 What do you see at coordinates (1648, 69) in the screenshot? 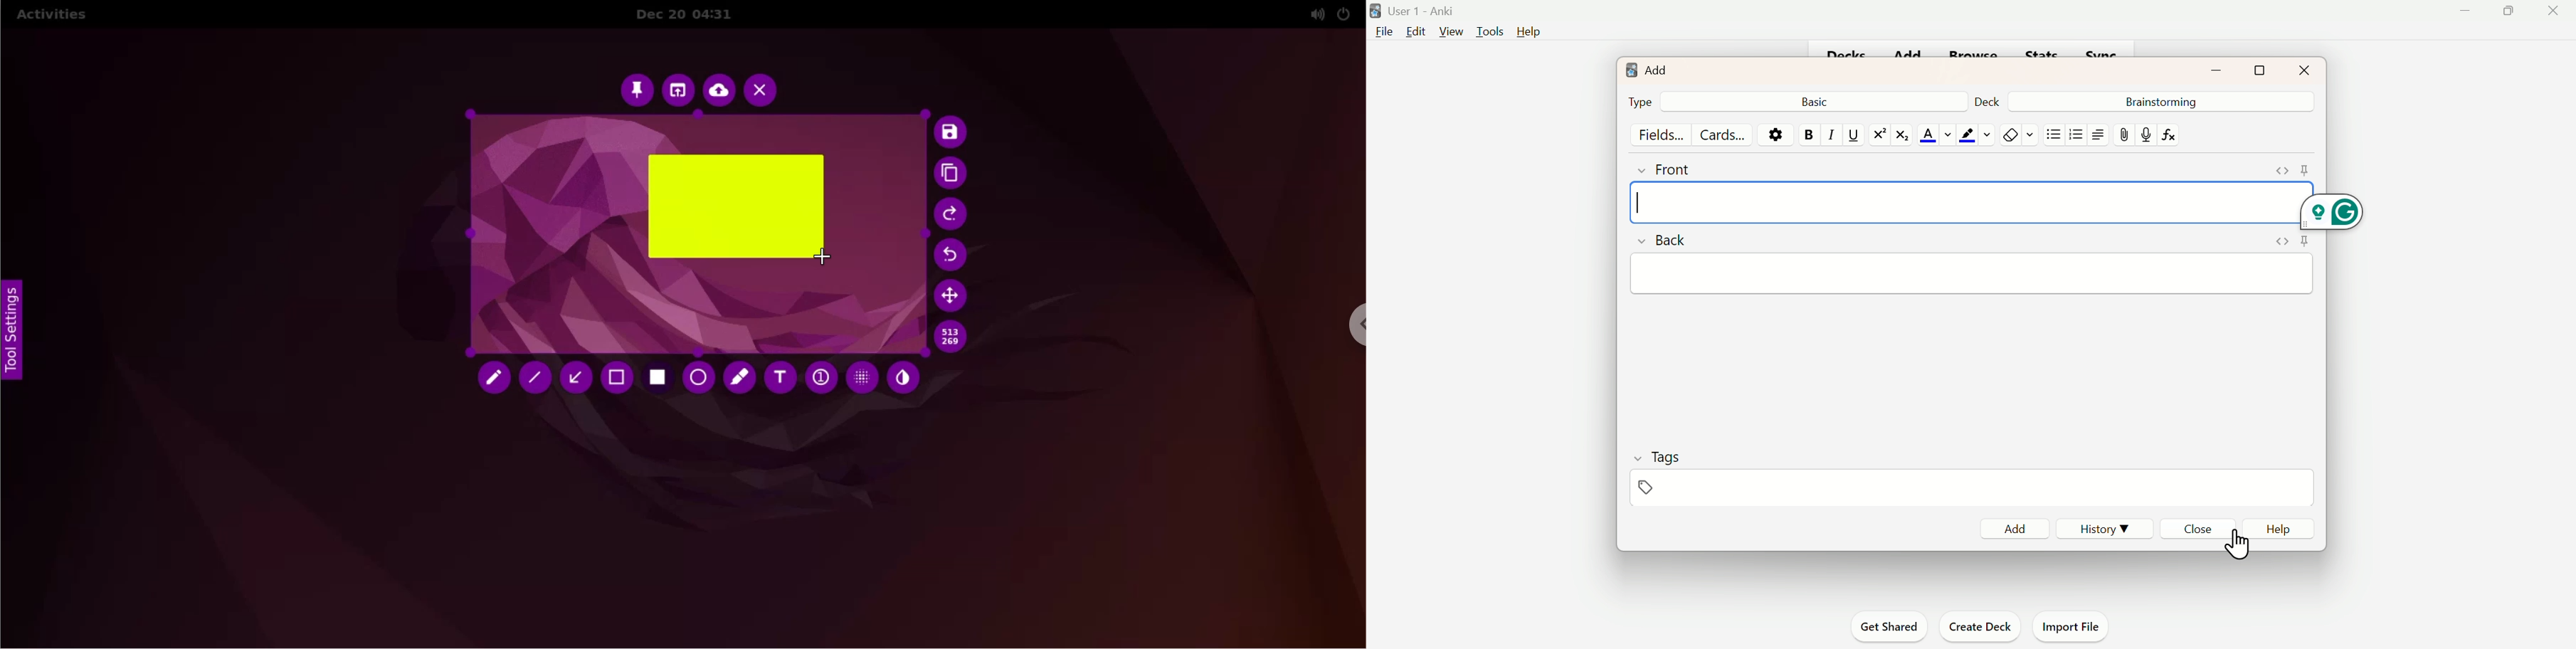
I see `Add` at bounding box center [1648, 69].